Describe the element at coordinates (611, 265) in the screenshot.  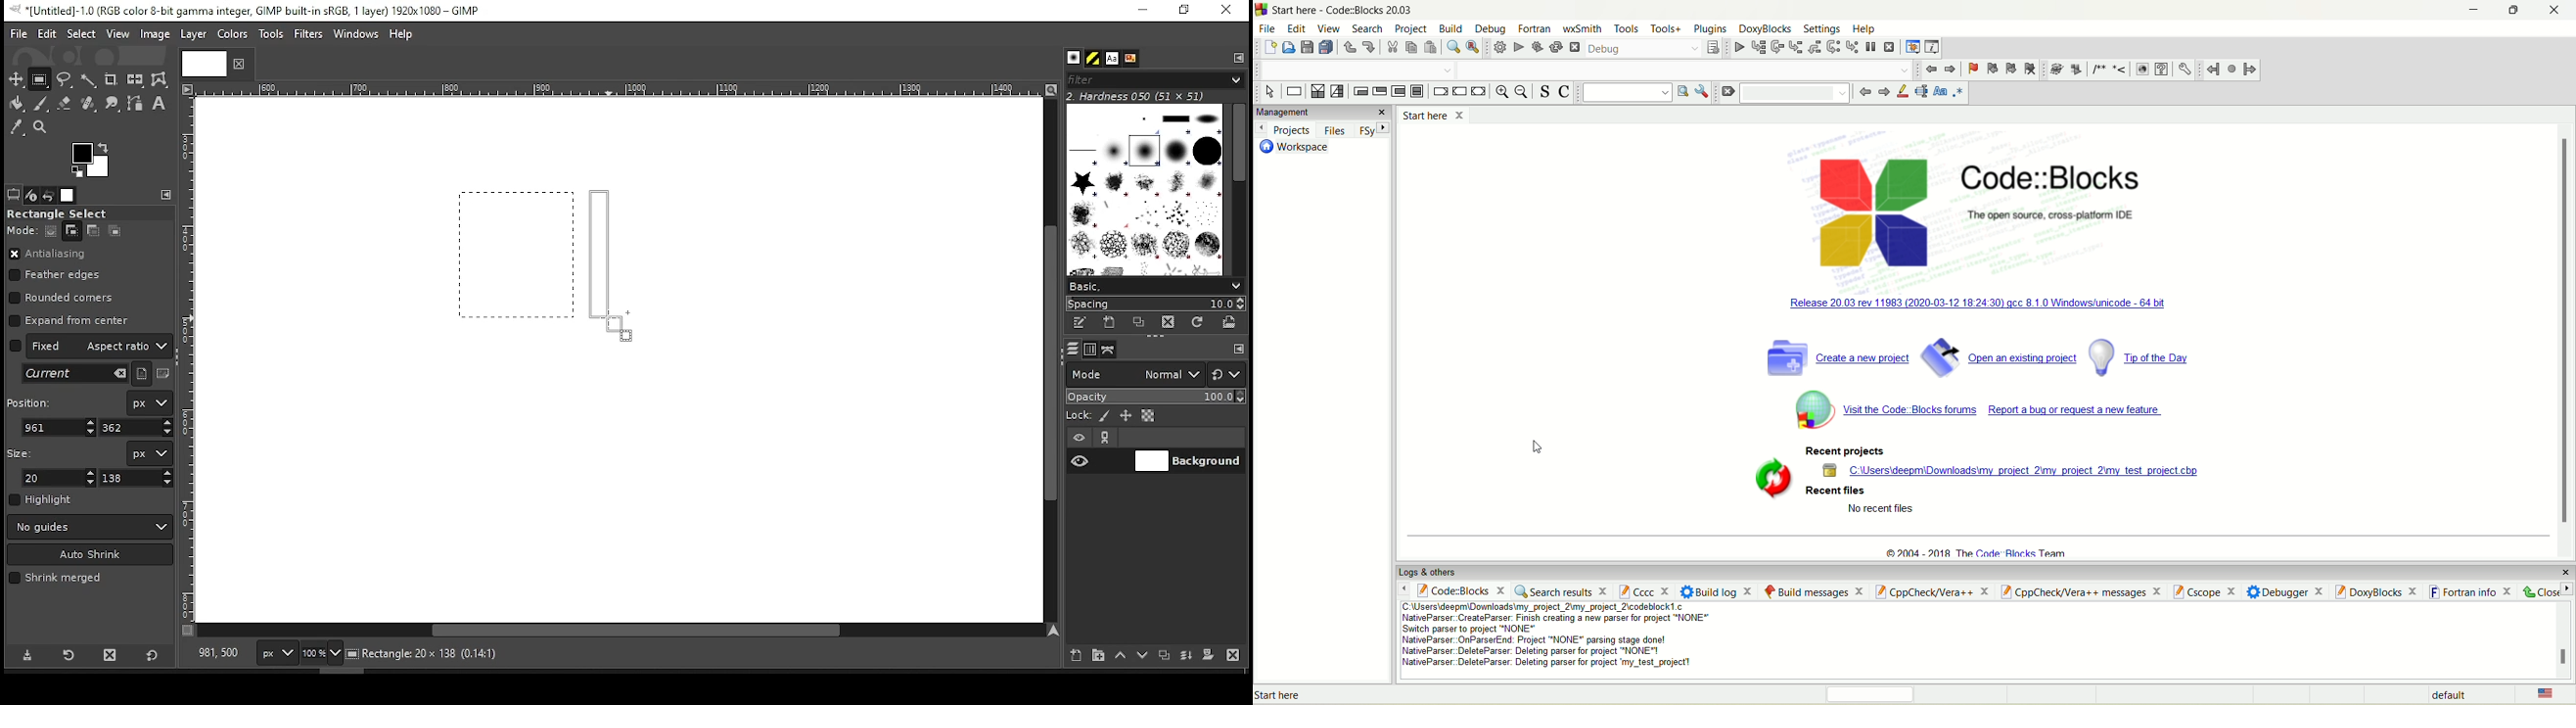
I see `new active selection` at that location.